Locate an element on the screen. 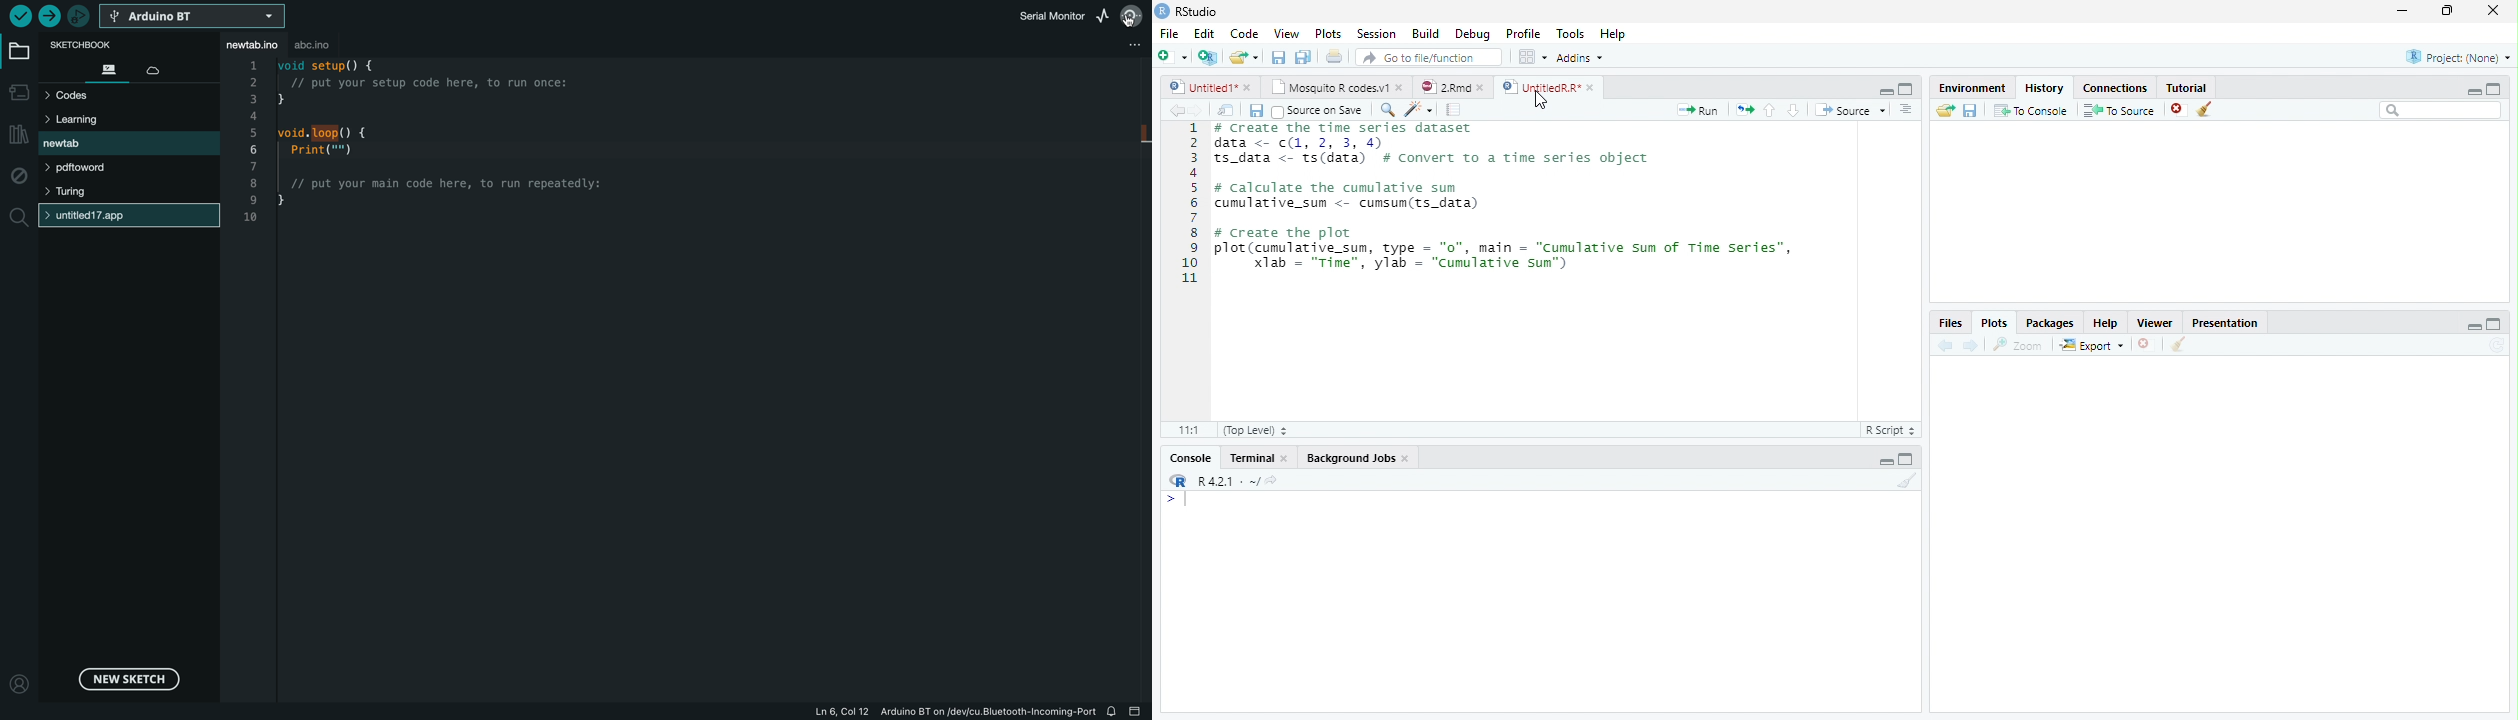 The image size is (2520, 728). Go to file/function is located at coordinates (1431, 58).